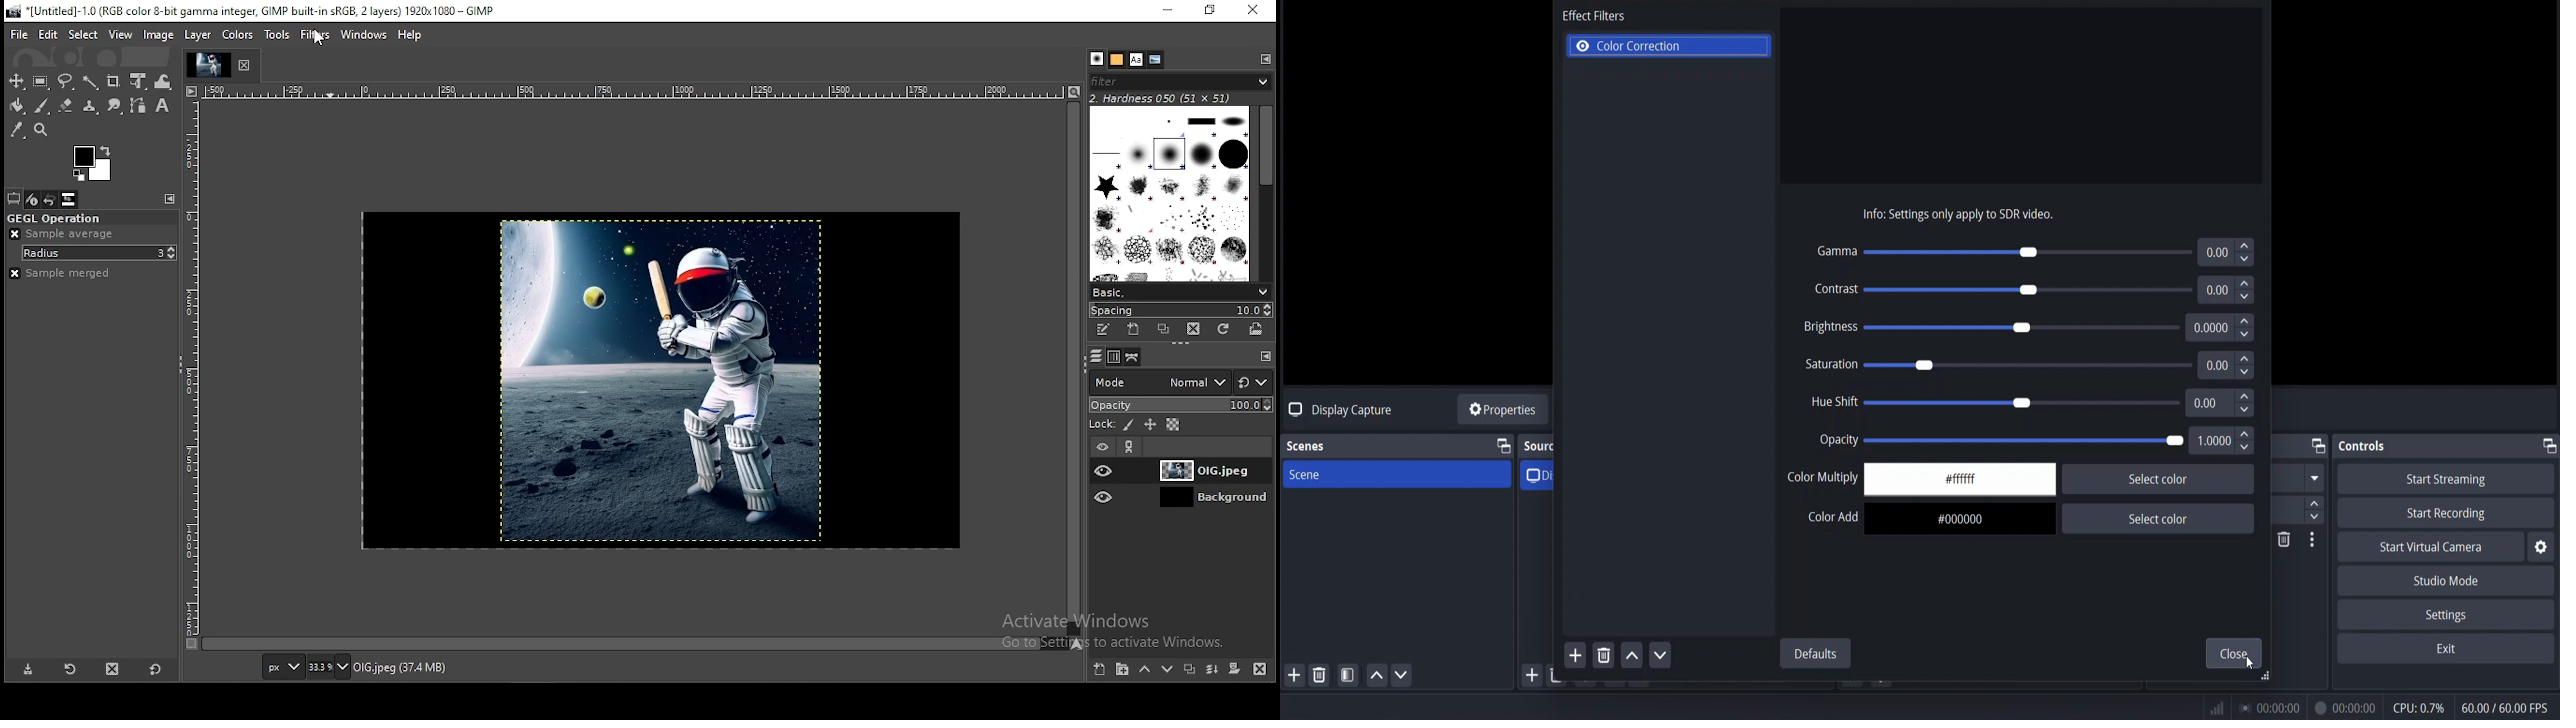  Describe the element at coordinates (1306, 447) in the screenshot. I see `scenes` at that location.